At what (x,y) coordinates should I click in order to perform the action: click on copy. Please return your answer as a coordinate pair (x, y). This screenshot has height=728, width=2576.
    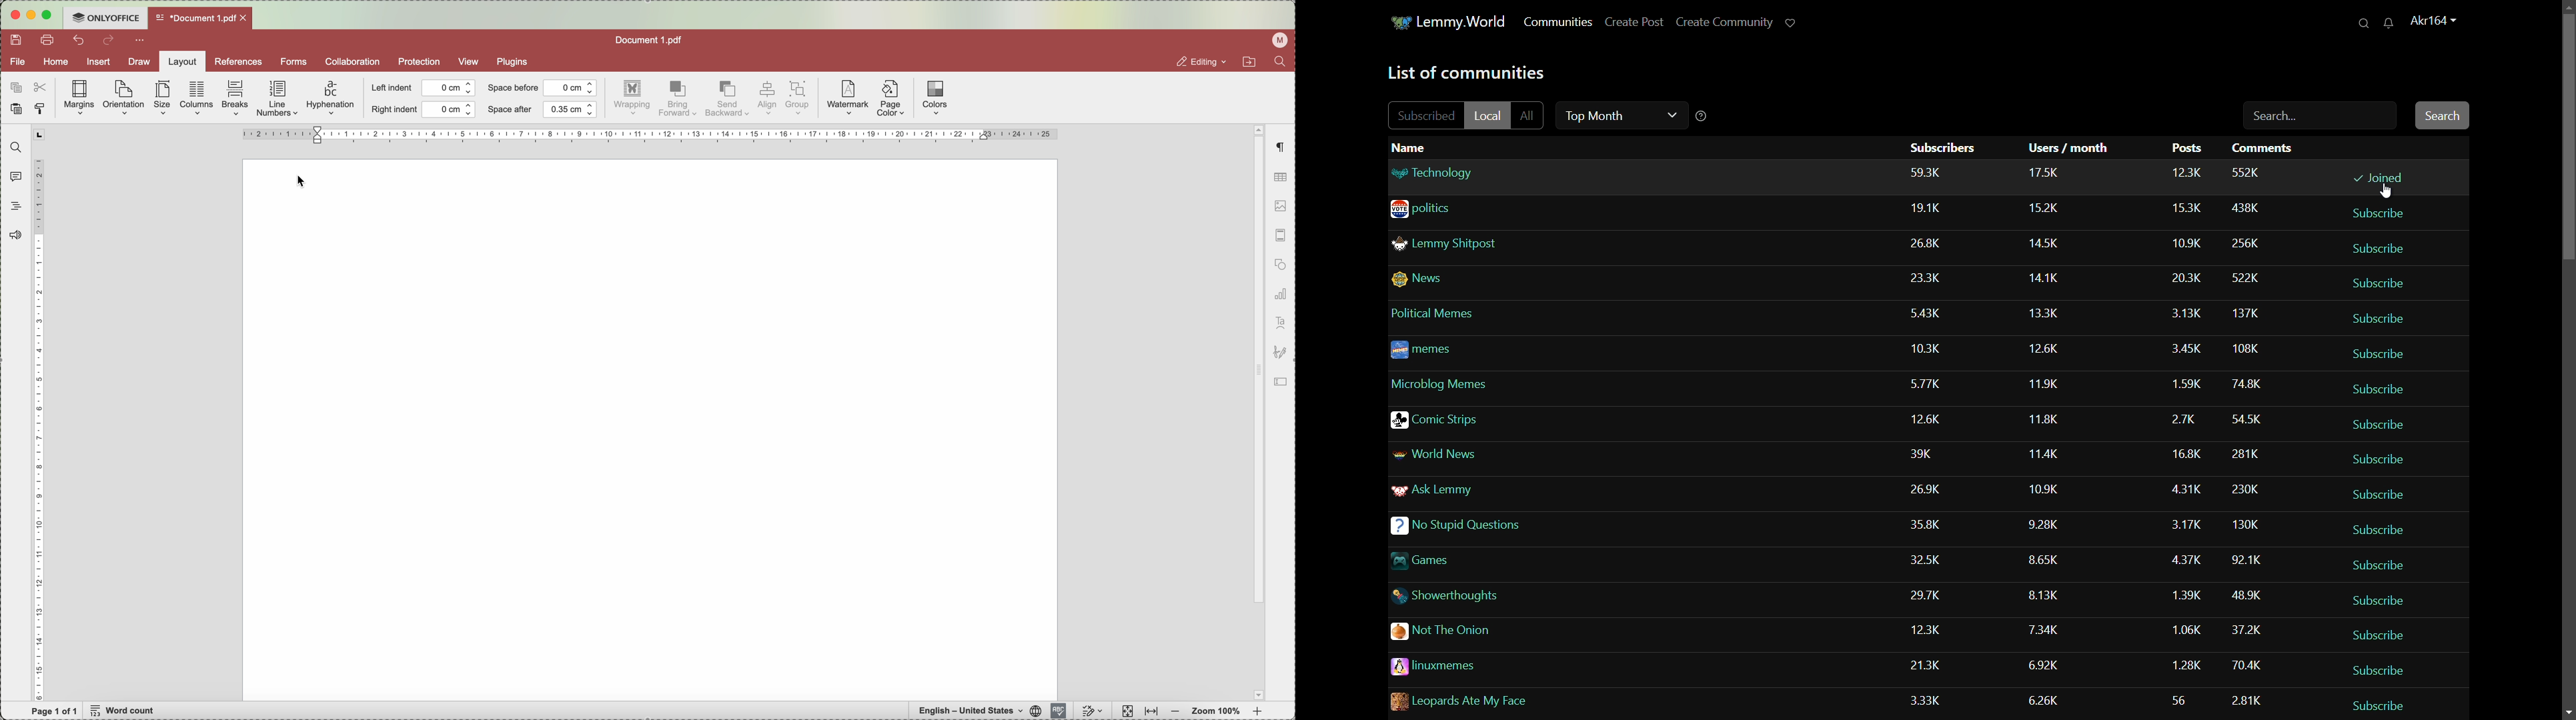
    Looking at the image, I should click on (14, 86).